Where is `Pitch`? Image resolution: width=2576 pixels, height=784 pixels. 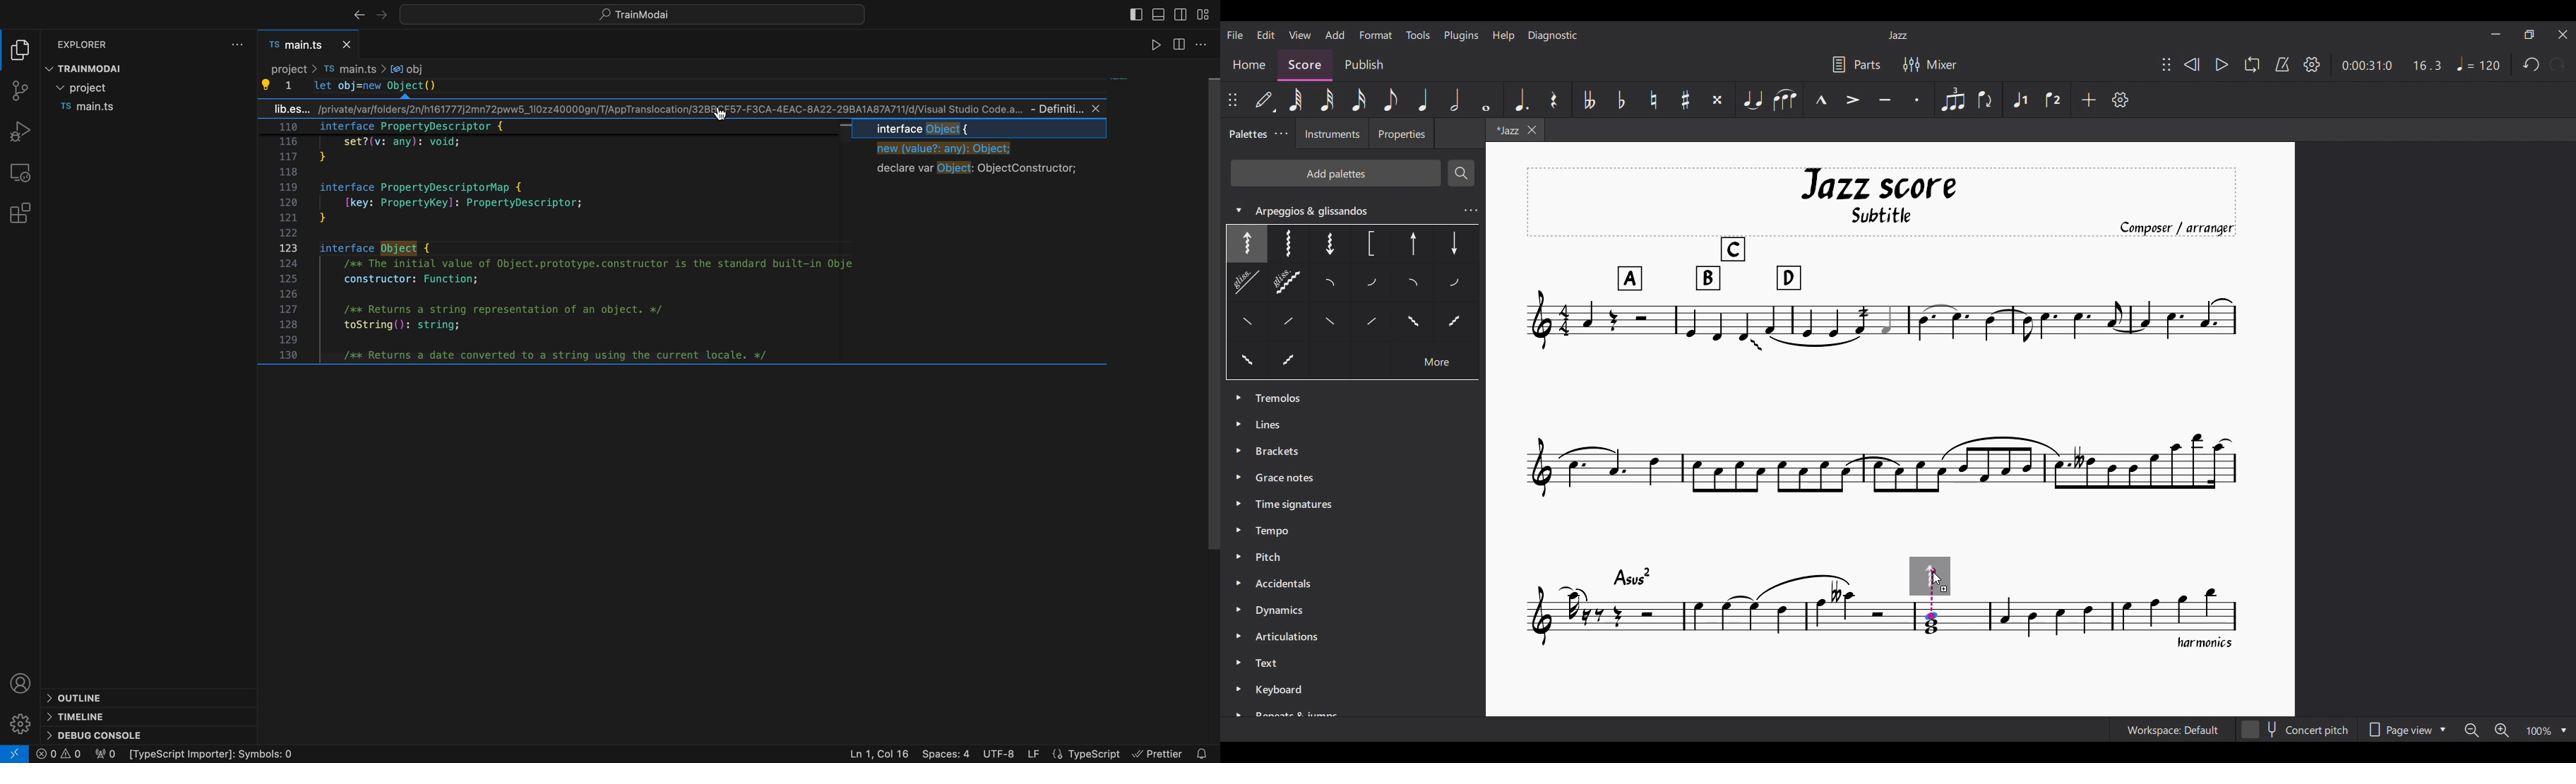 Pitch is located at coordinates (1275, 557).